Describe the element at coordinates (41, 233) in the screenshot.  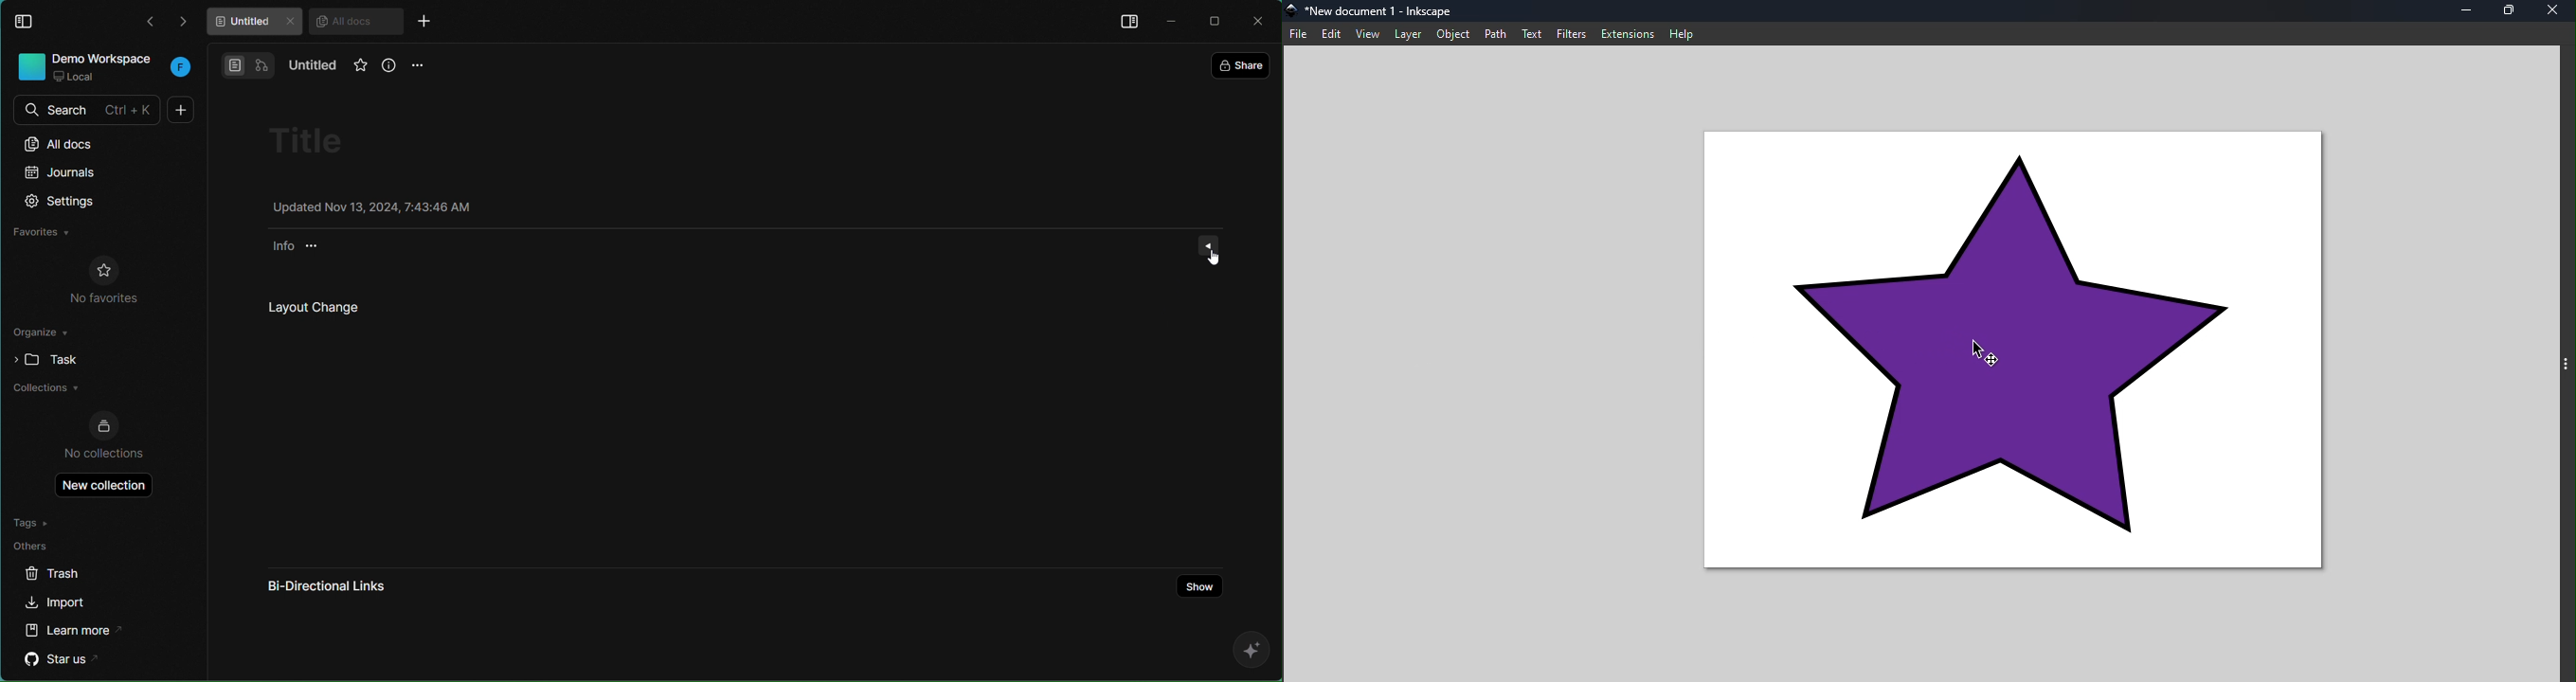
I see `favorites` at that location.